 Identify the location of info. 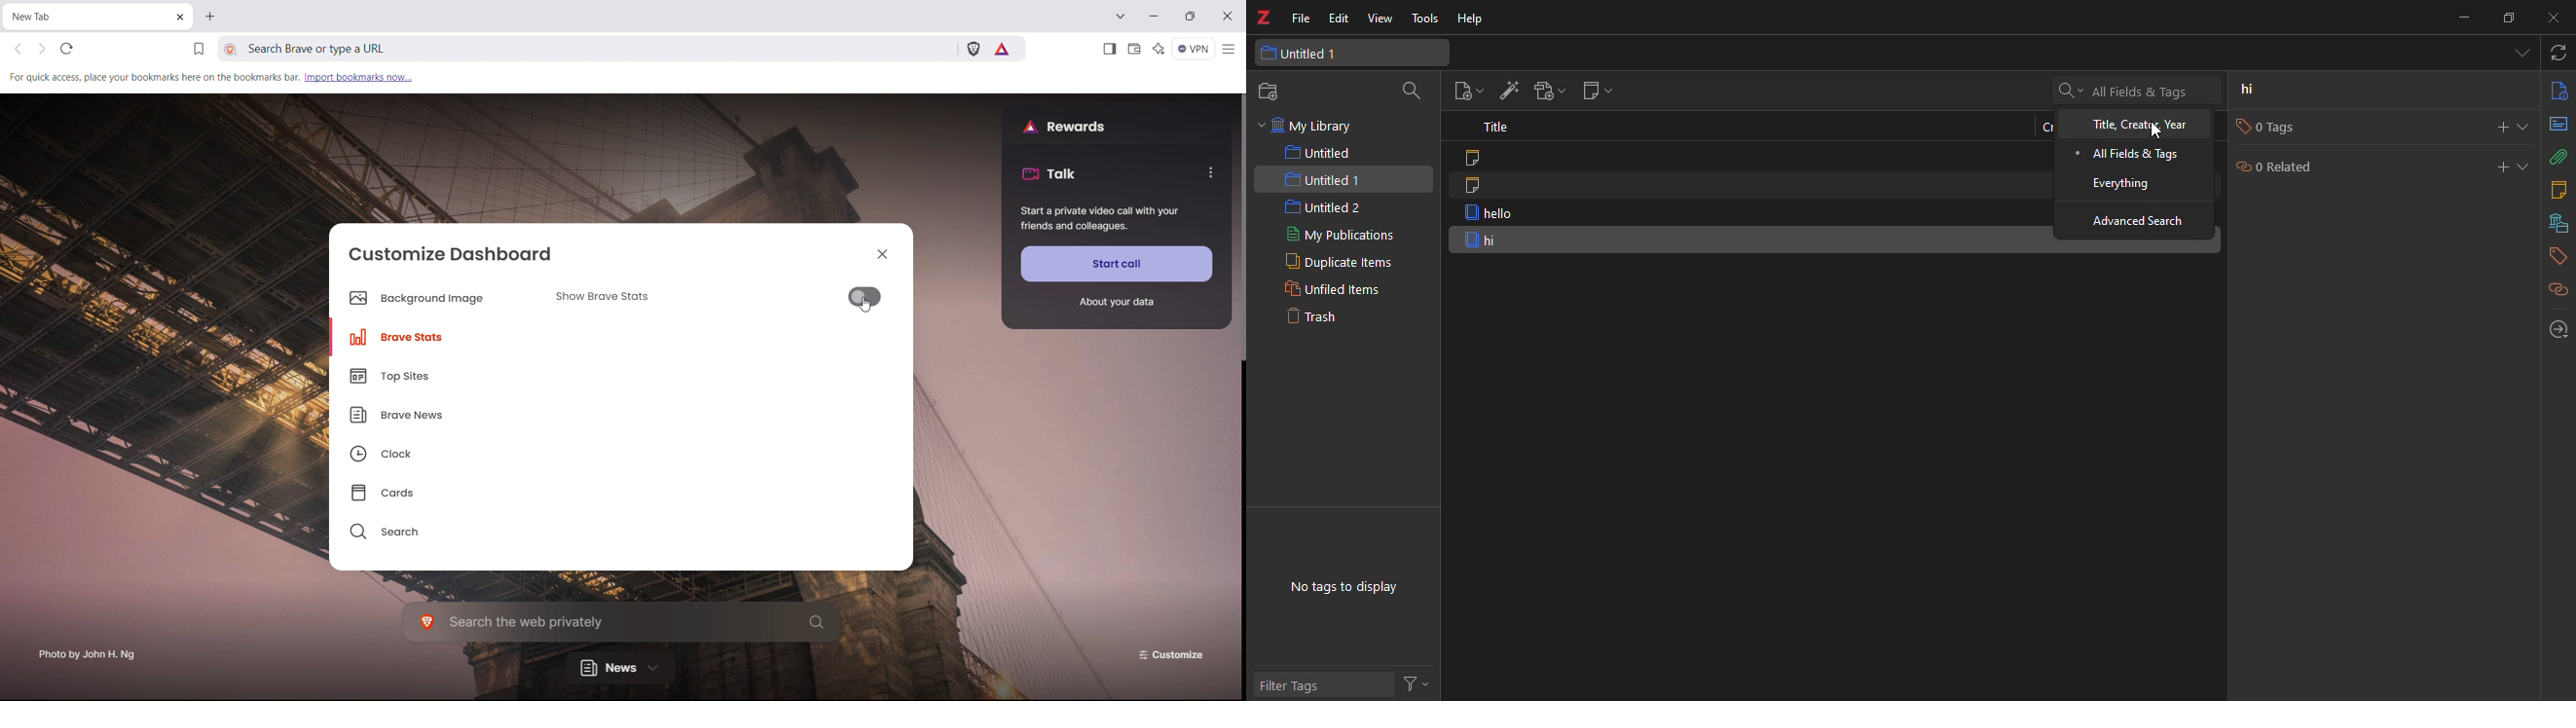
(2558, 92).